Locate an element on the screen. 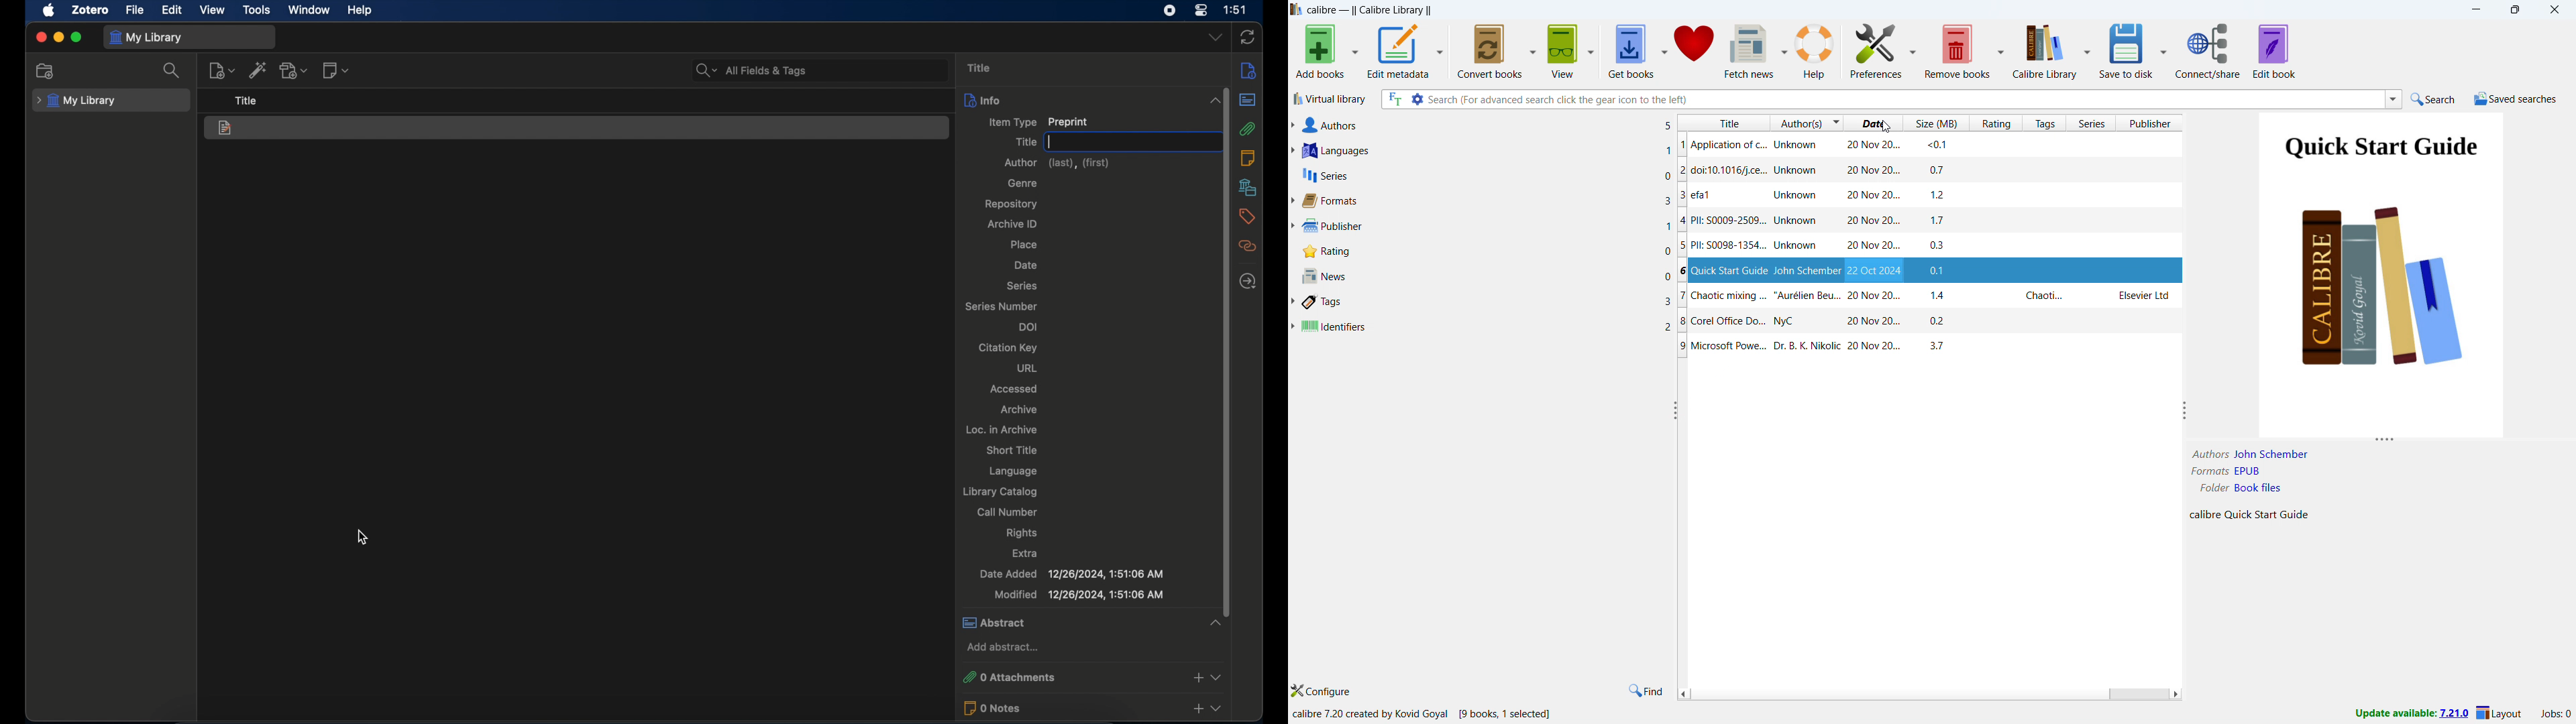 The height and width of the screenshot is (728, 2576). info is located at coordinates (1248, 72).